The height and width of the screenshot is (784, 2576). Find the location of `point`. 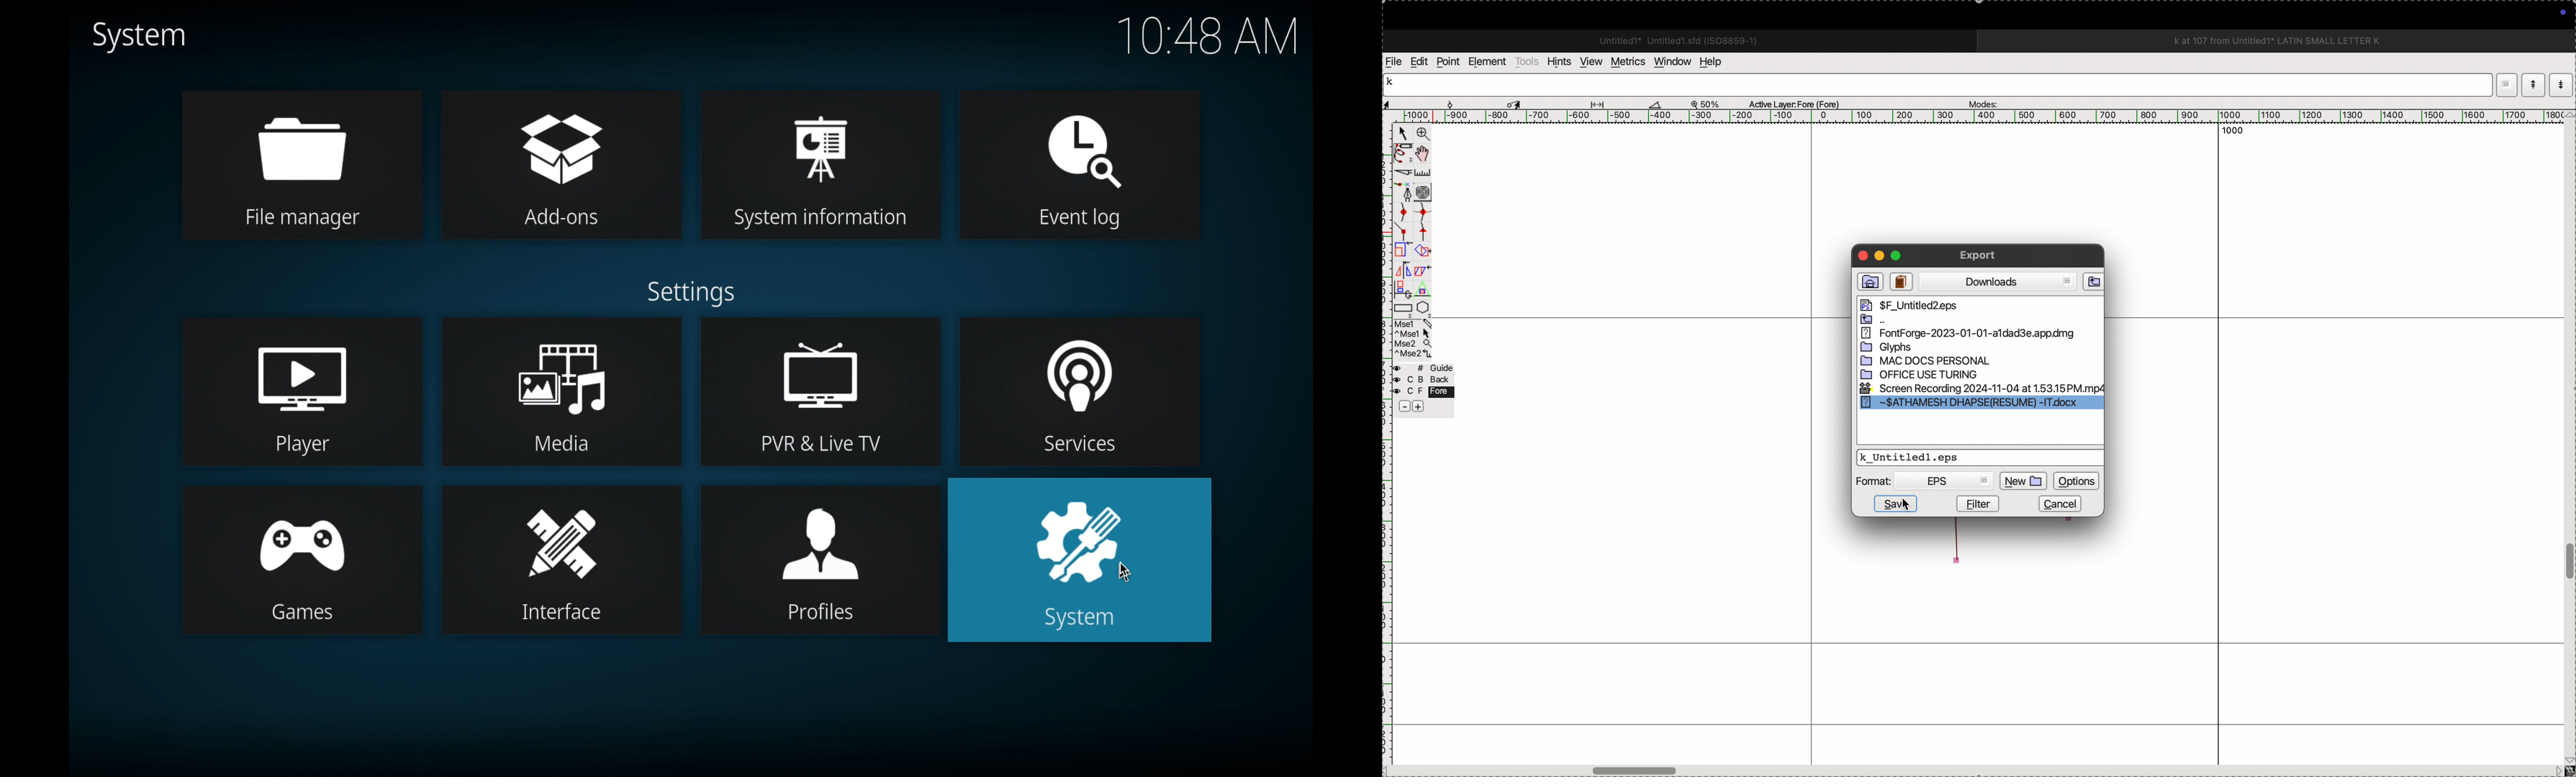

point is located at coordinates (1448, 61).